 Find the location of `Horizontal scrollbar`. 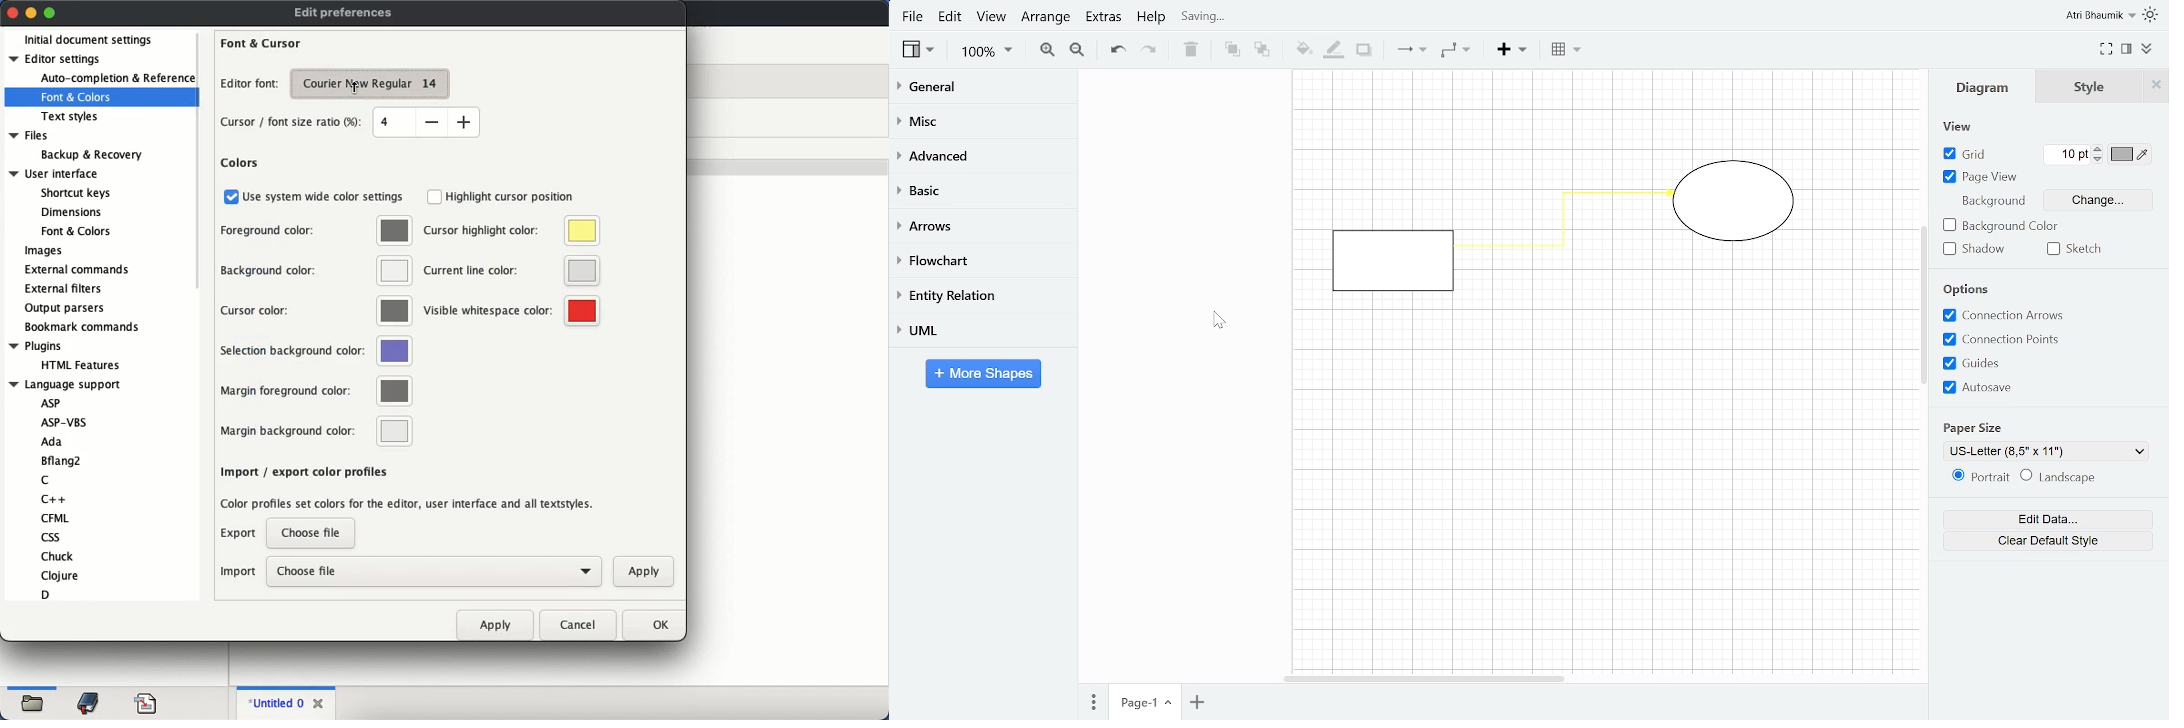

Horizontal scrollbar is located at coordinates (1427, 679).